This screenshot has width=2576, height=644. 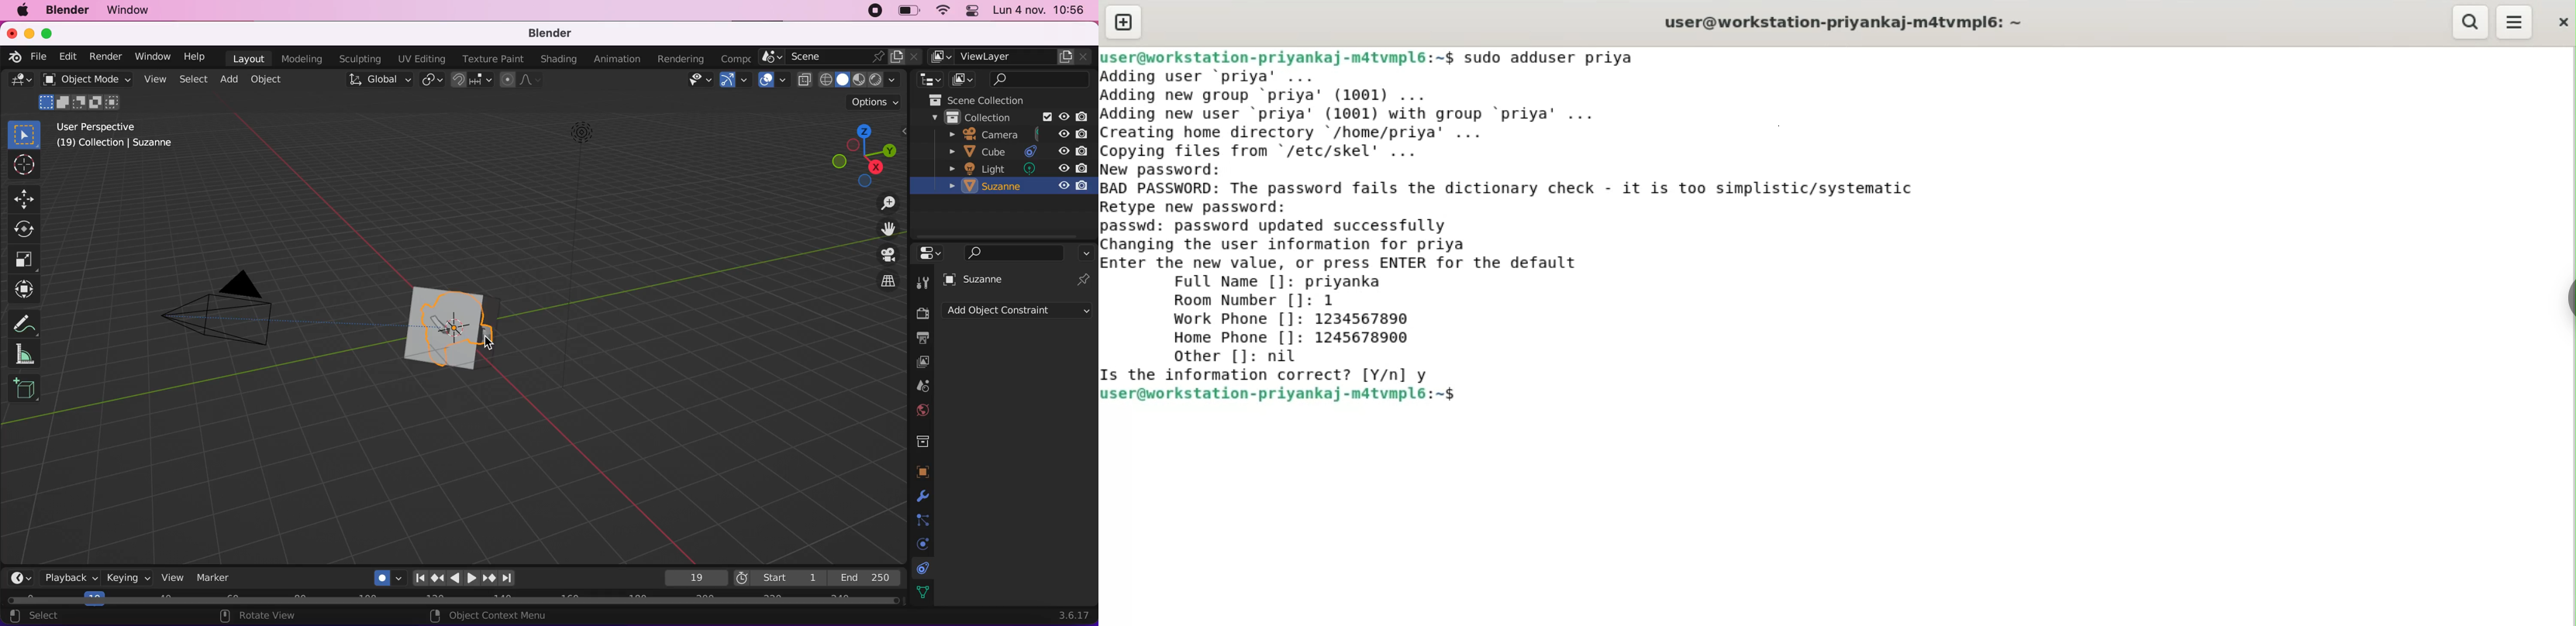 I want to click on sidebar, so click(x=2568, y=299).